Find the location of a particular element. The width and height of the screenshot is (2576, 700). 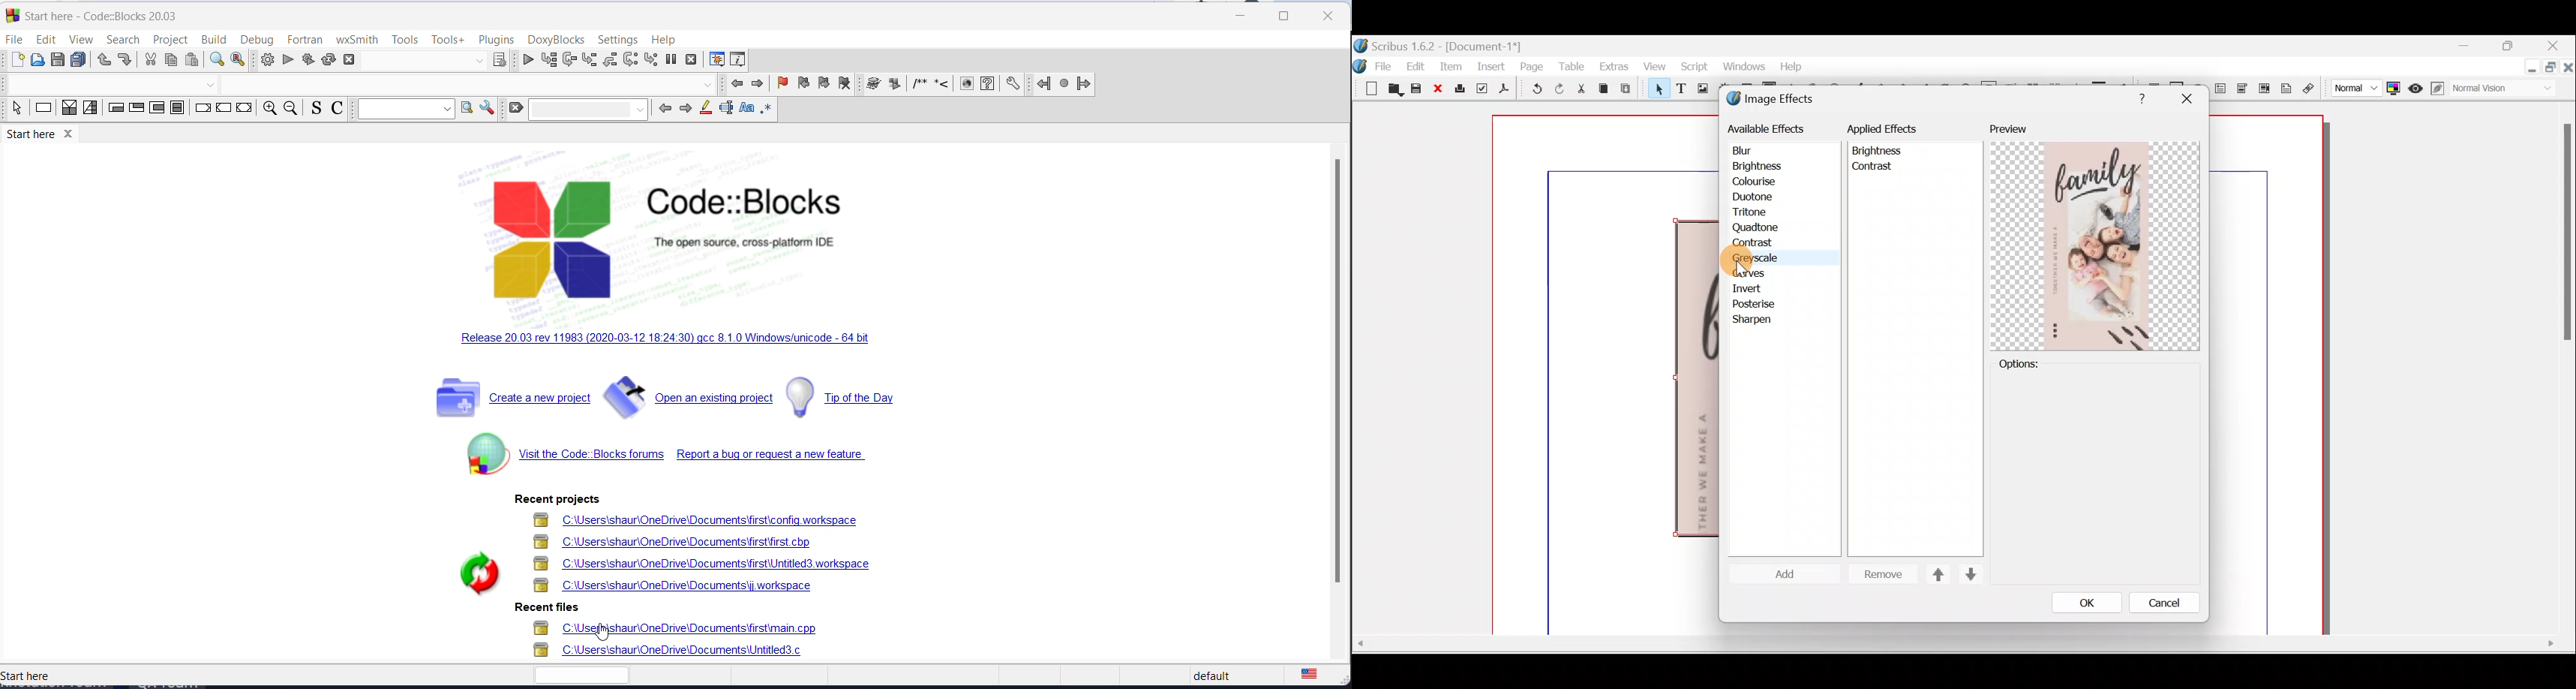

colourise is located at coordinates (1762, 181).